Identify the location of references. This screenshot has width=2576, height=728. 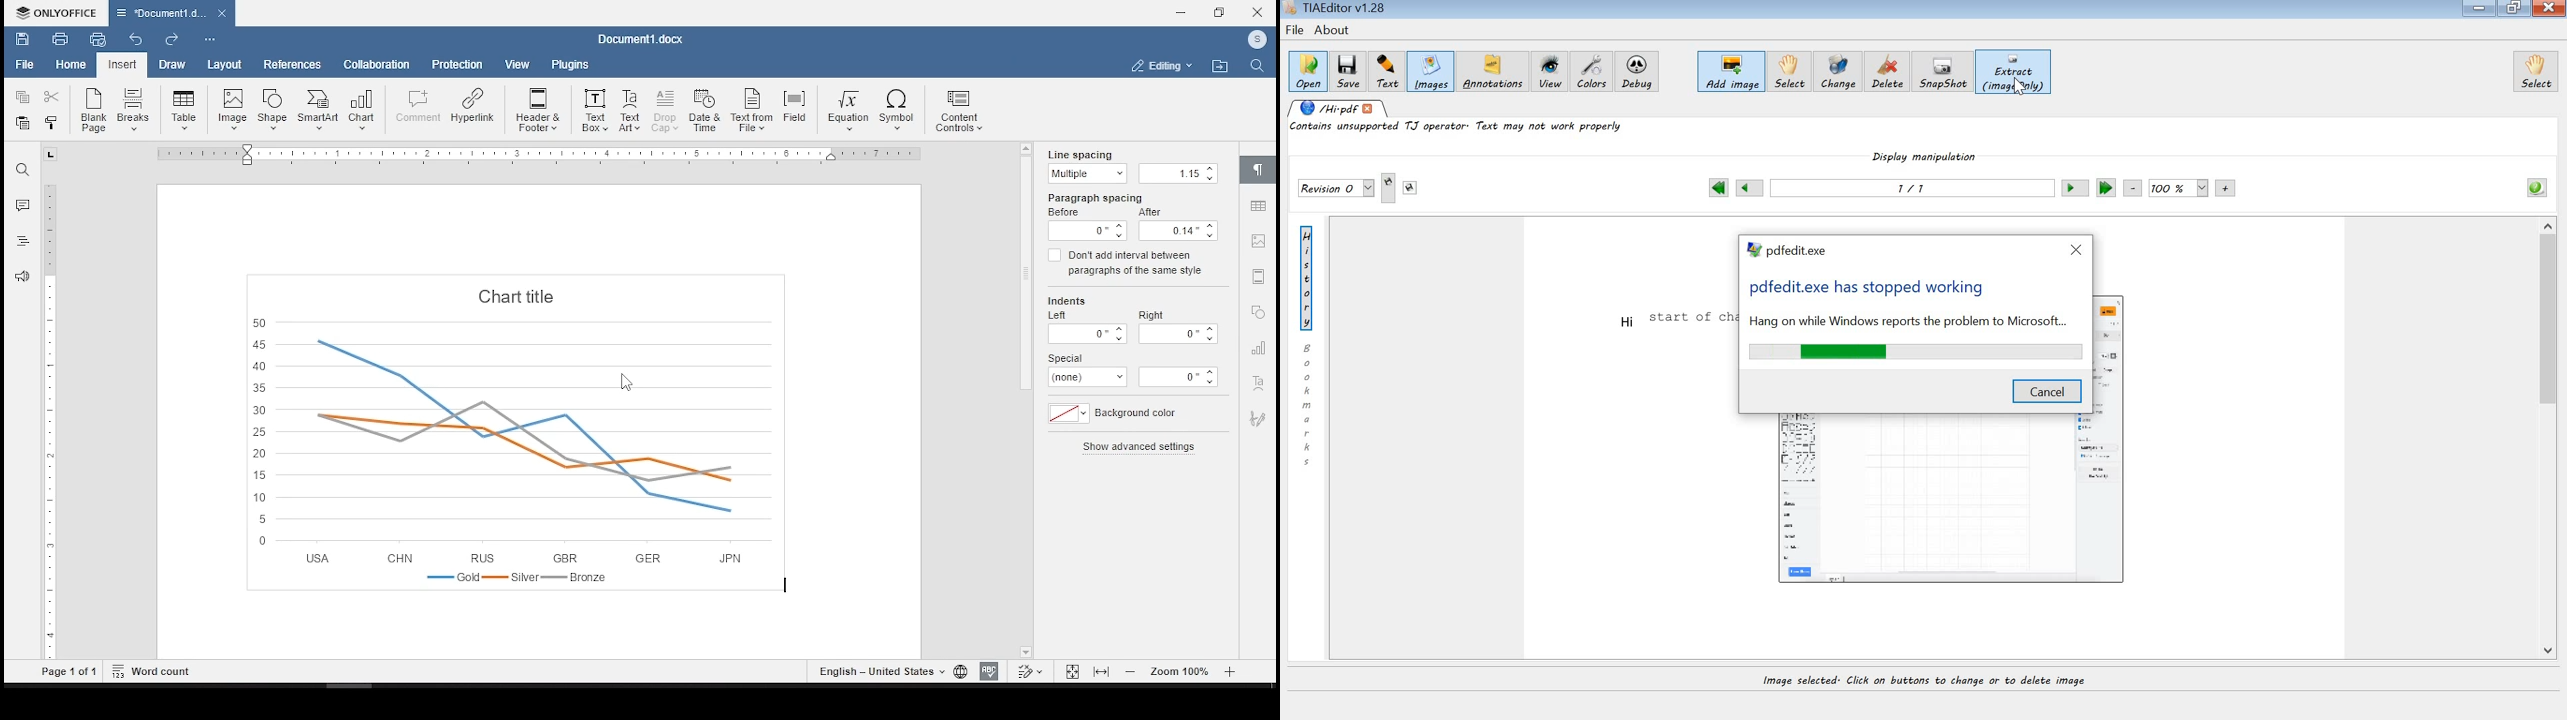
(291, 64).